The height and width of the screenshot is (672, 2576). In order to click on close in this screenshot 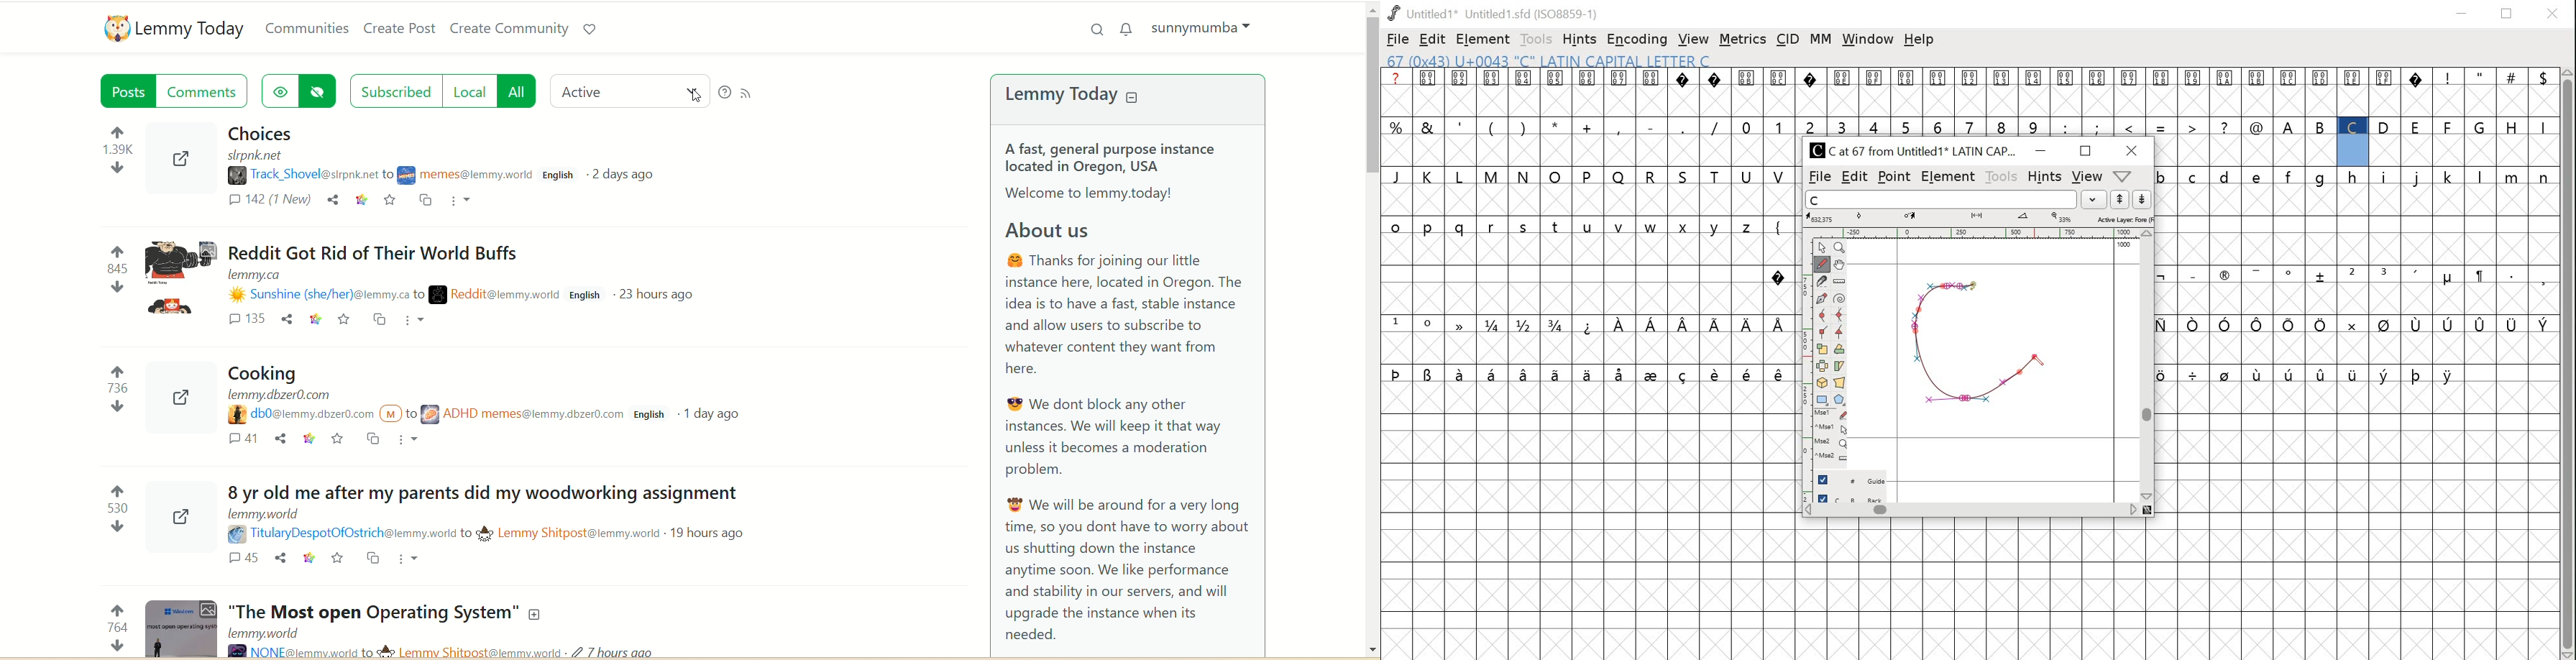, I will do `click(2134, 150)`.